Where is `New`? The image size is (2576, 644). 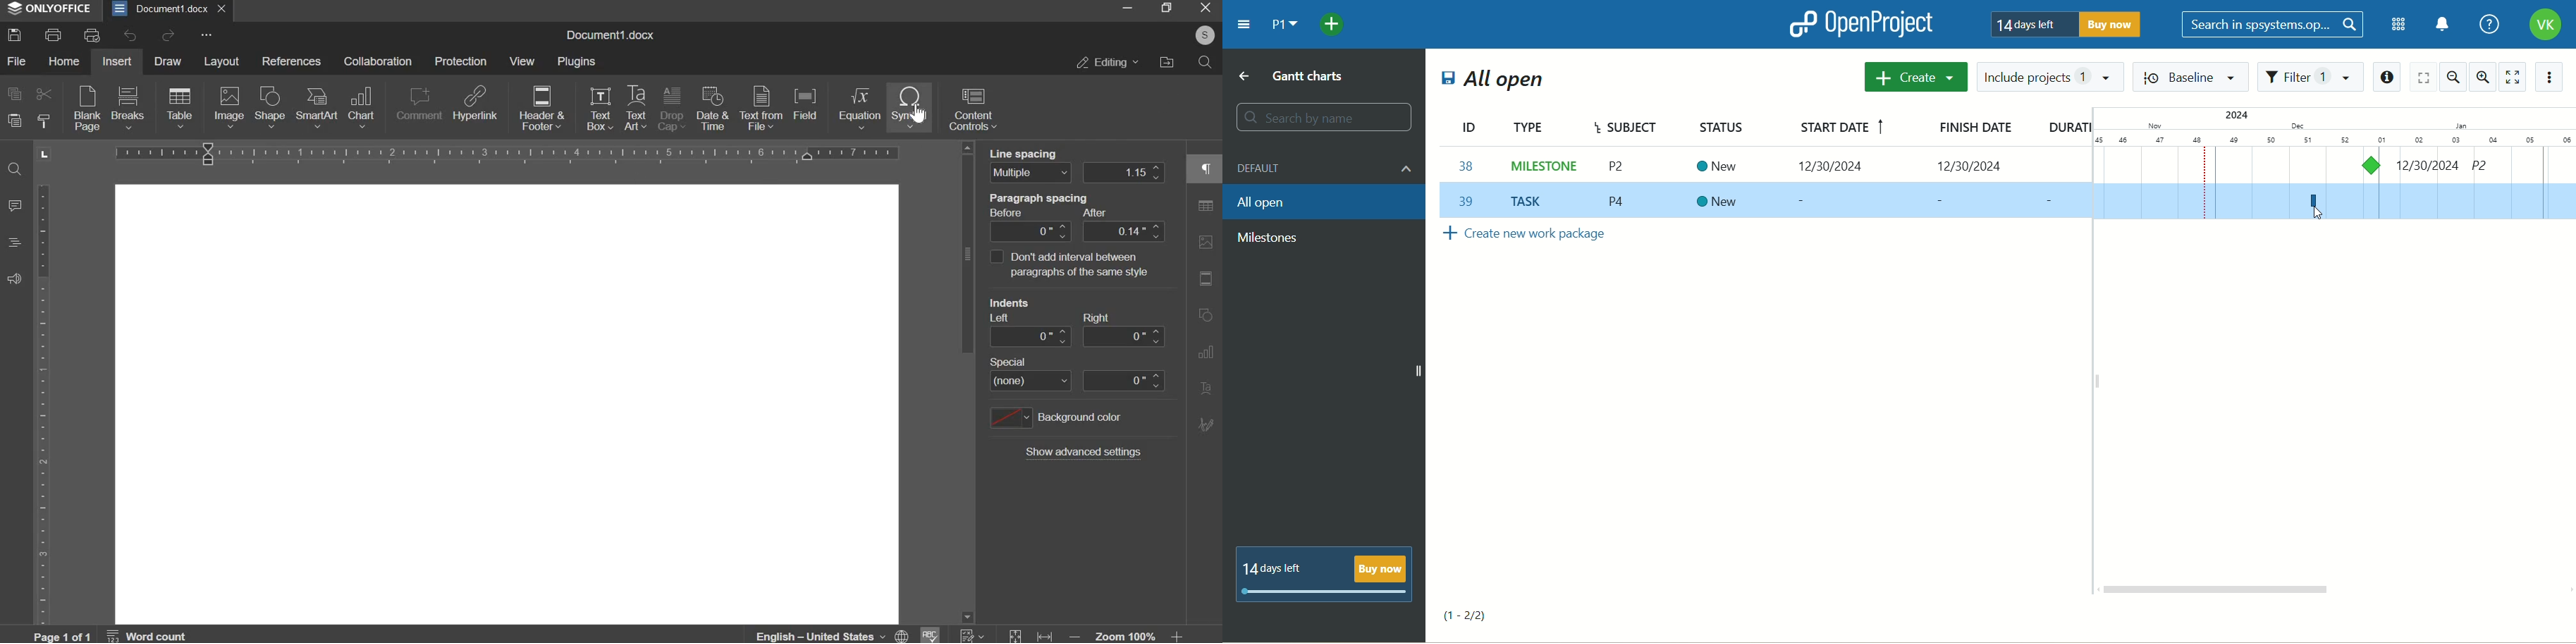
New is located at coordinates (1718, 200).